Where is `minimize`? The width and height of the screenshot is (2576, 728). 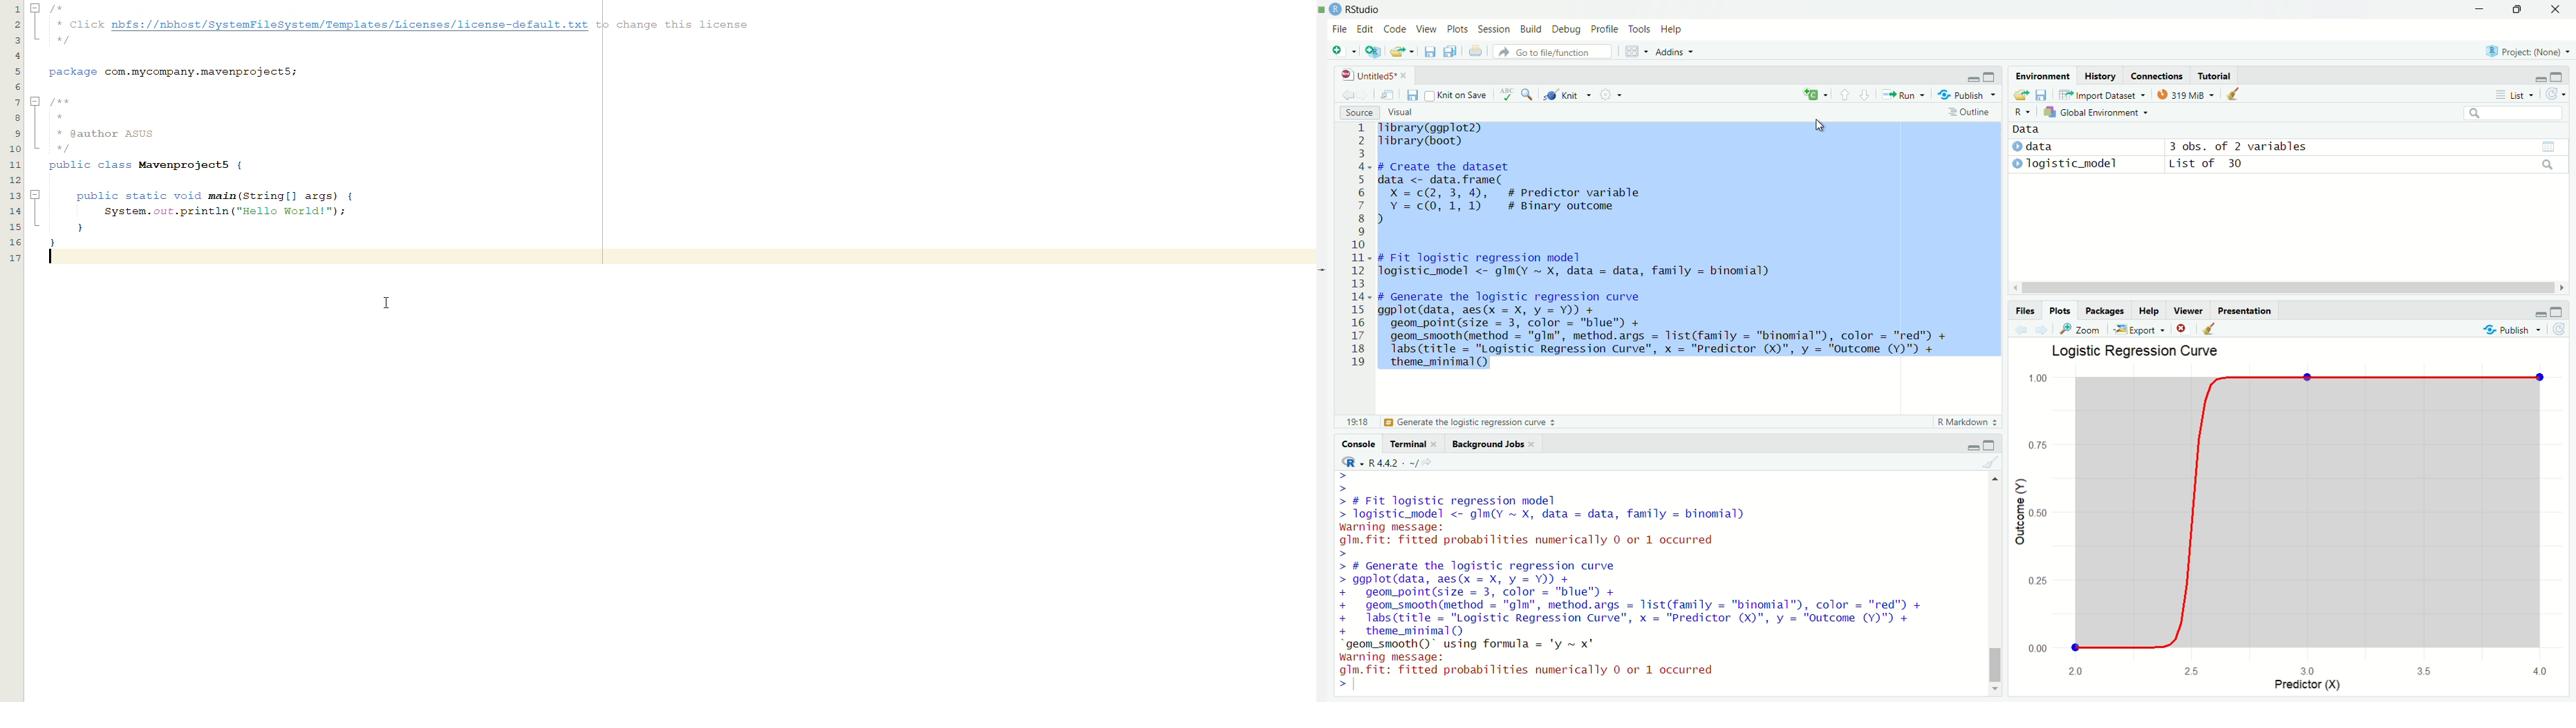 minimize is located at coordinates (1973, 447).